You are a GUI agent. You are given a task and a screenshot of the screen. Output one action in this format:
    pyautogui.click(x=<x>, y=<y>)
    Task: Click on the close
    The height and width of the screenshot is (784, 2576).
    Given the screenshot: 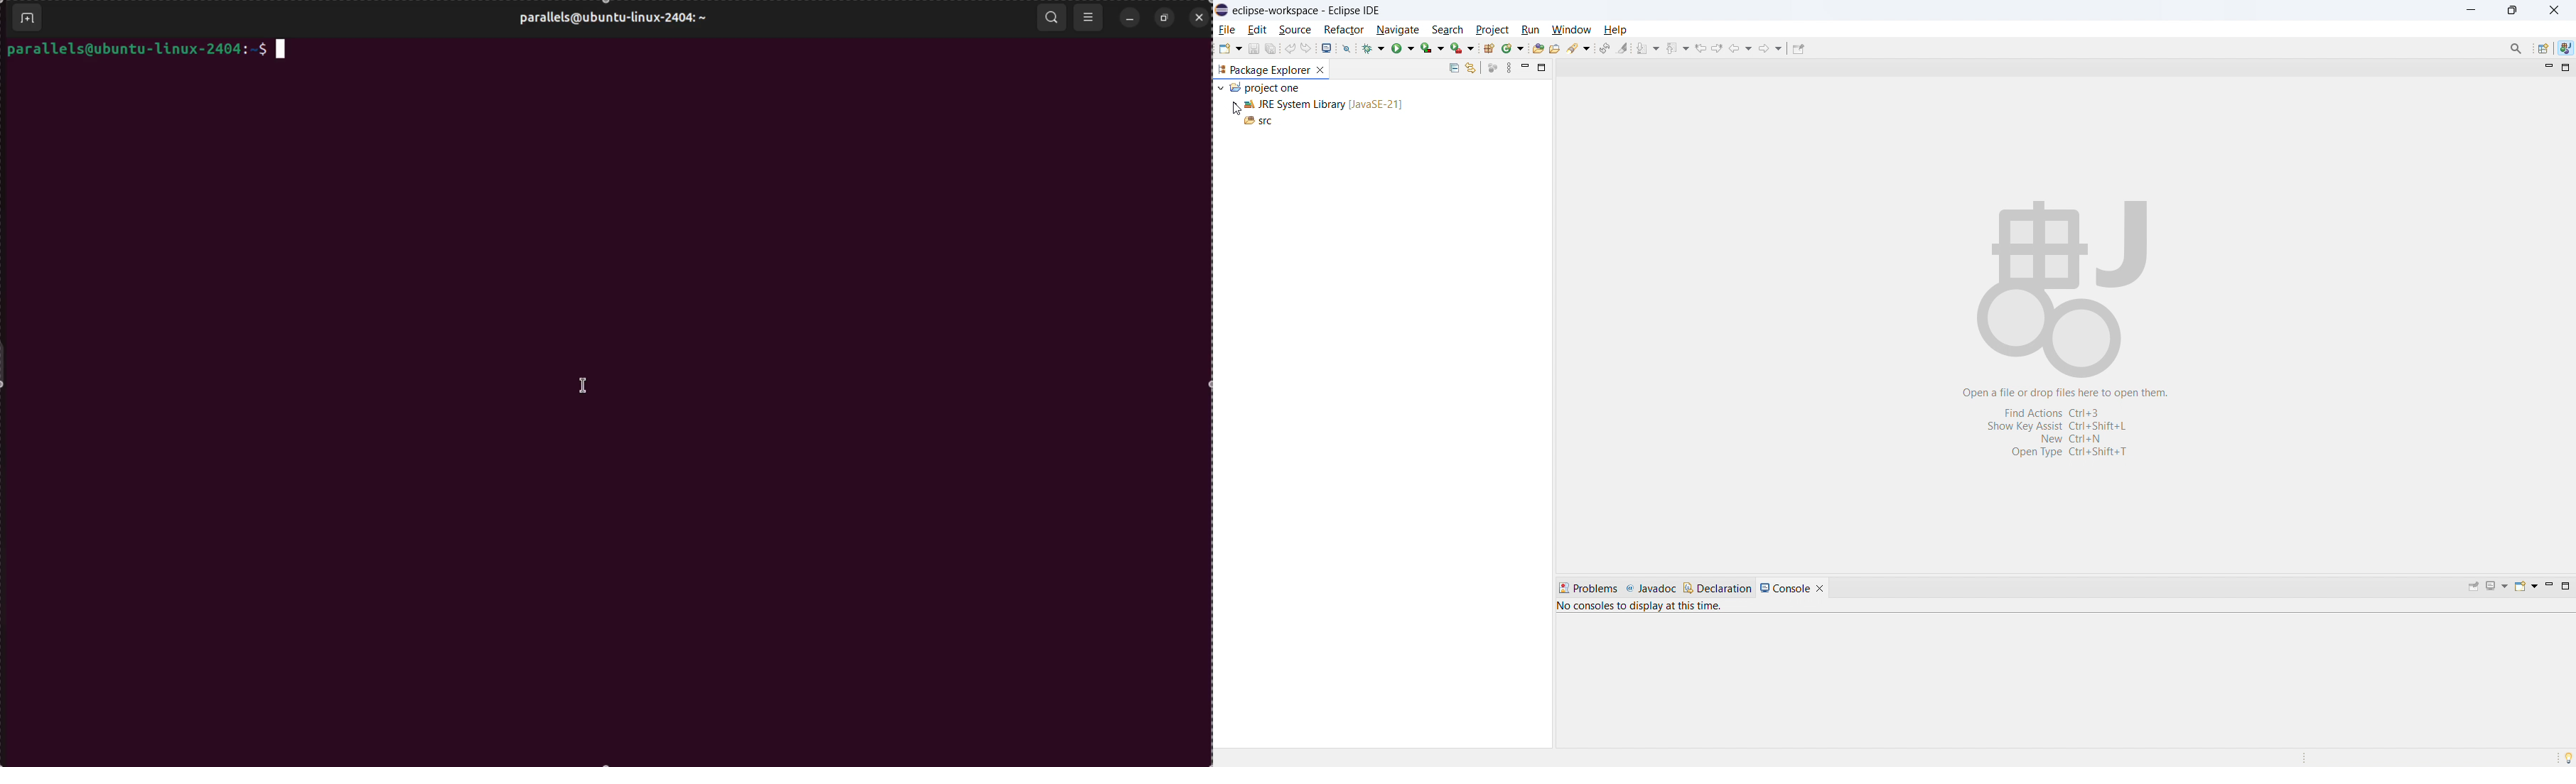 What is the action you would take?
    pyautogui.click(x=1323, y=70)
    